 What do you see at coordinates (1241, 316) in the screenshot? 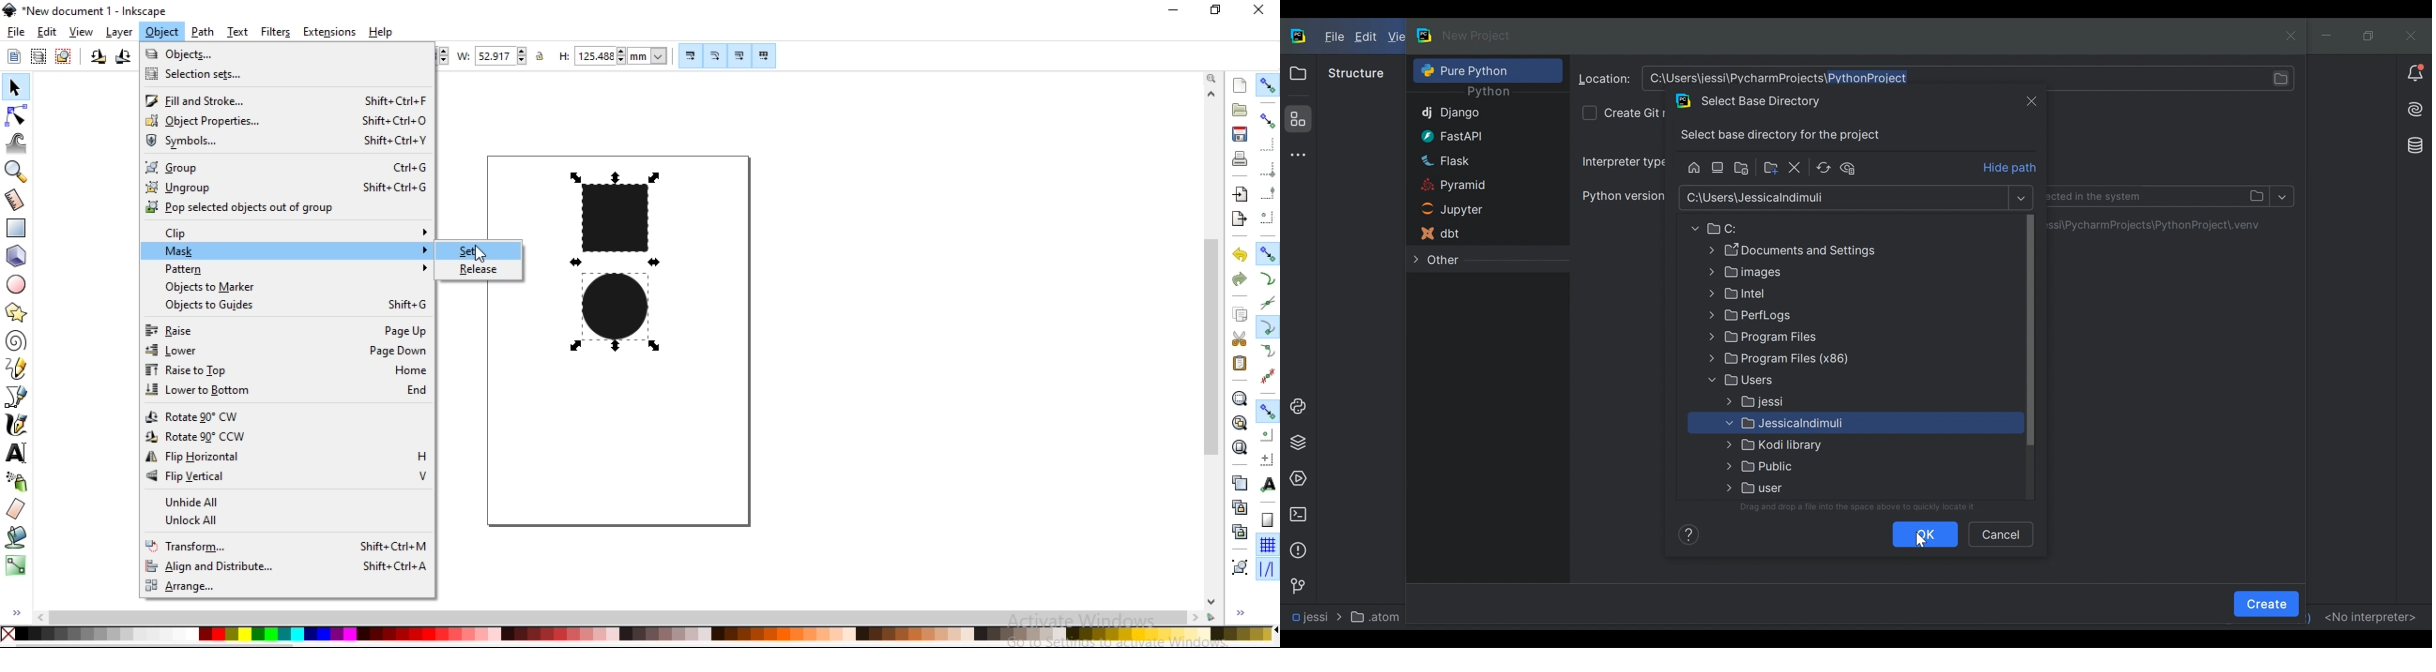
I see `copy` at bounding box center [1241, 316].